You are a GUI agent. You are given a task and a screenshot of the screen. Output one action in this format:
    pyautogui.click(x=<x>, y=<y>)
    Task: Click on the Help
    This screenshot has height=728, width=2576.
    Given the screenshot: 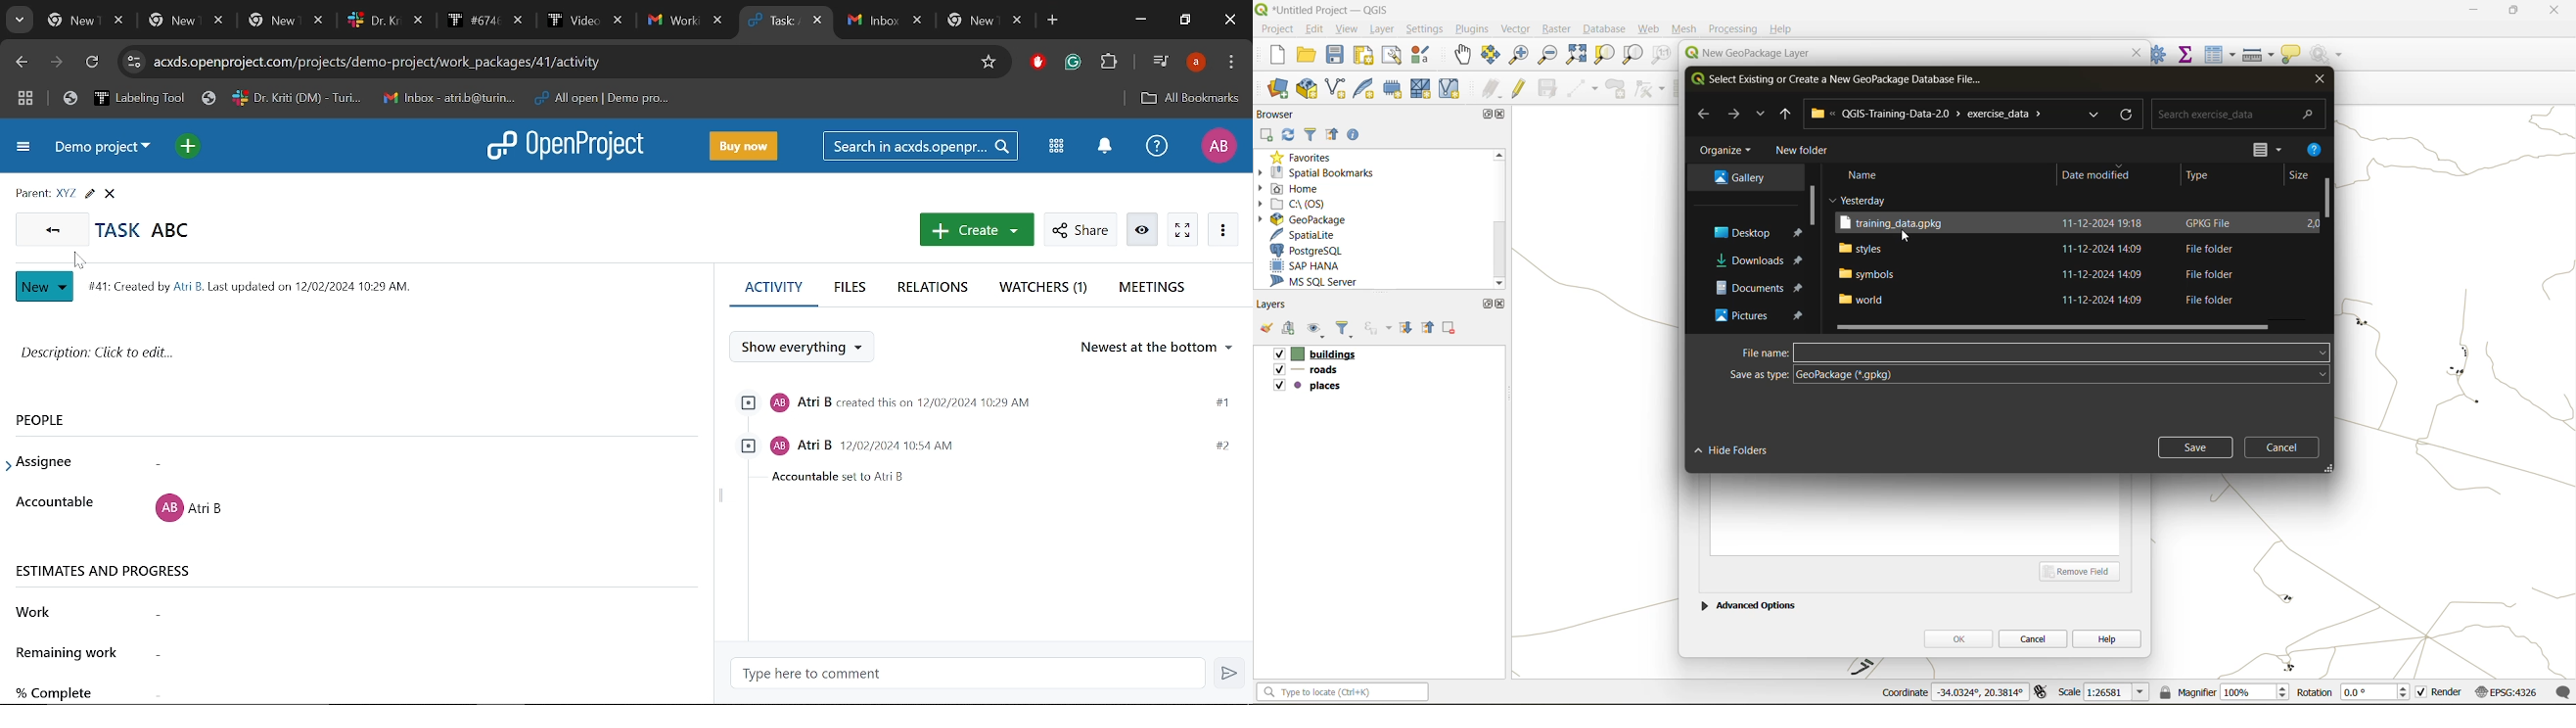 What is the action you would take?
    pyautogui.click(x=1782, y=29)
    